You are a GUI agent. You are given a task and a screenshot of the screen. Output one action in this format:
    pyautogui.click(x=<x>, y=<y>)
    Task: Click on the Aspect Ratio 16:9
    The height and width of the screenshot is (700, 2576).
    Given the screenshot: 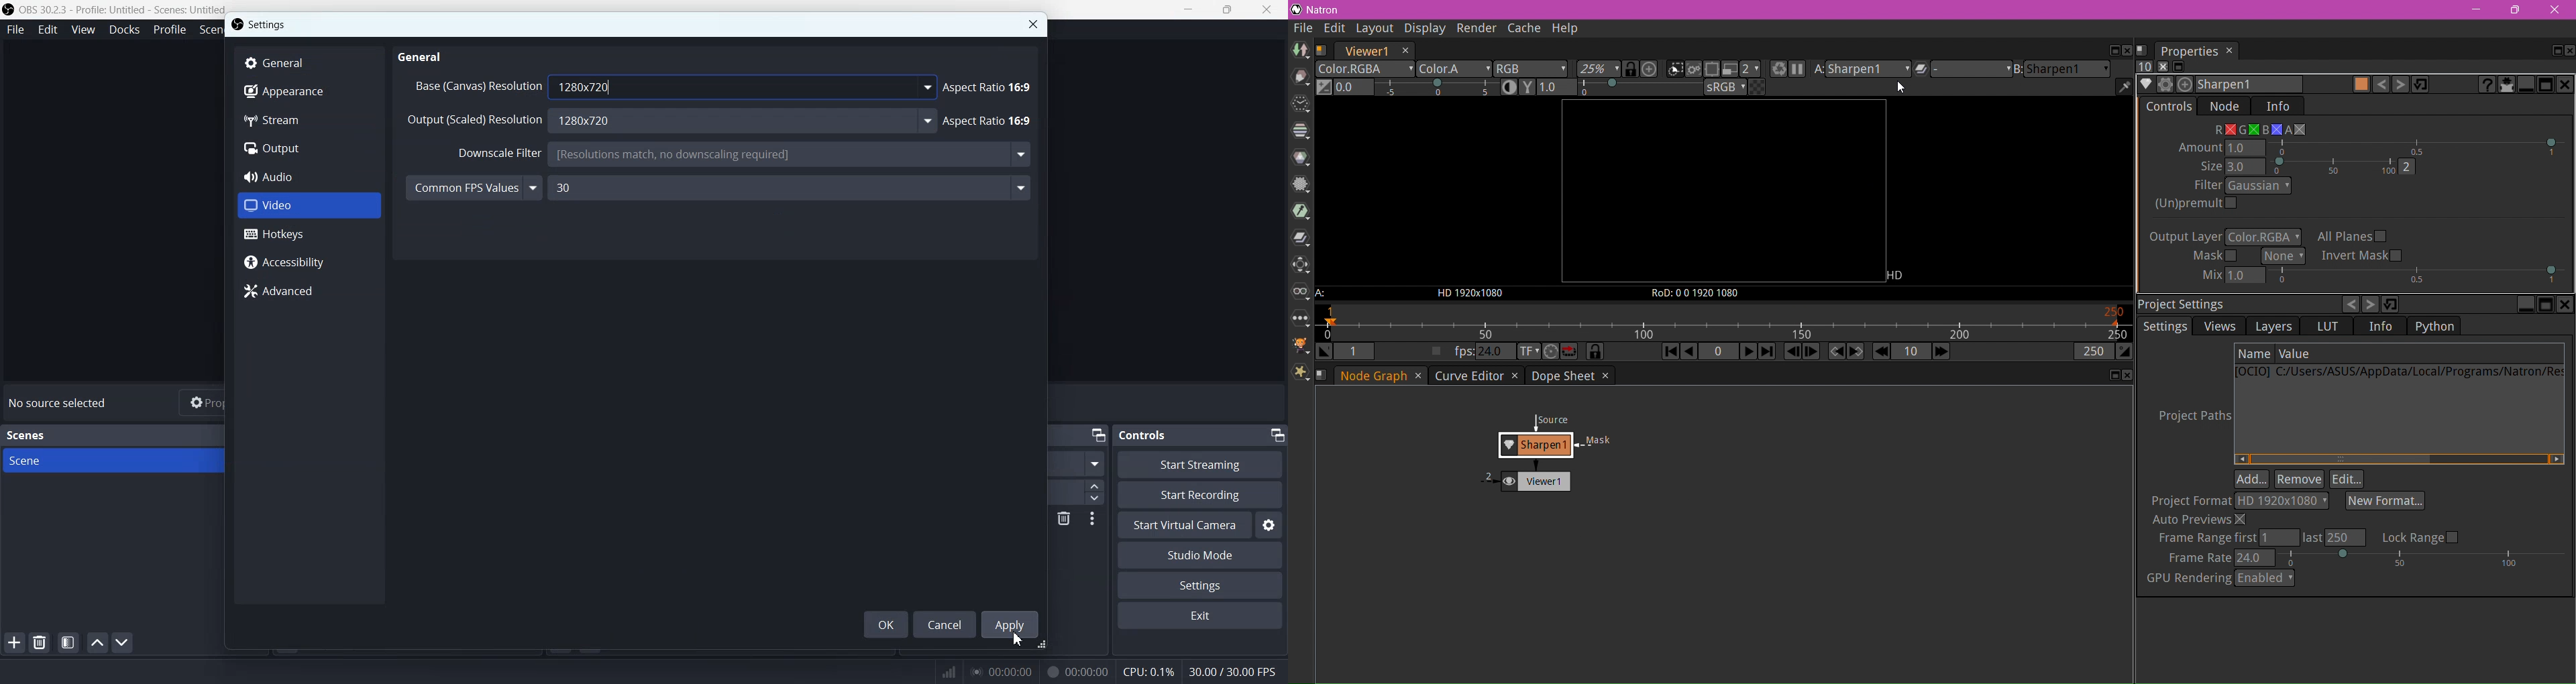 What is the action you would take?
    pyautogui.click(x=989, y=121)
    